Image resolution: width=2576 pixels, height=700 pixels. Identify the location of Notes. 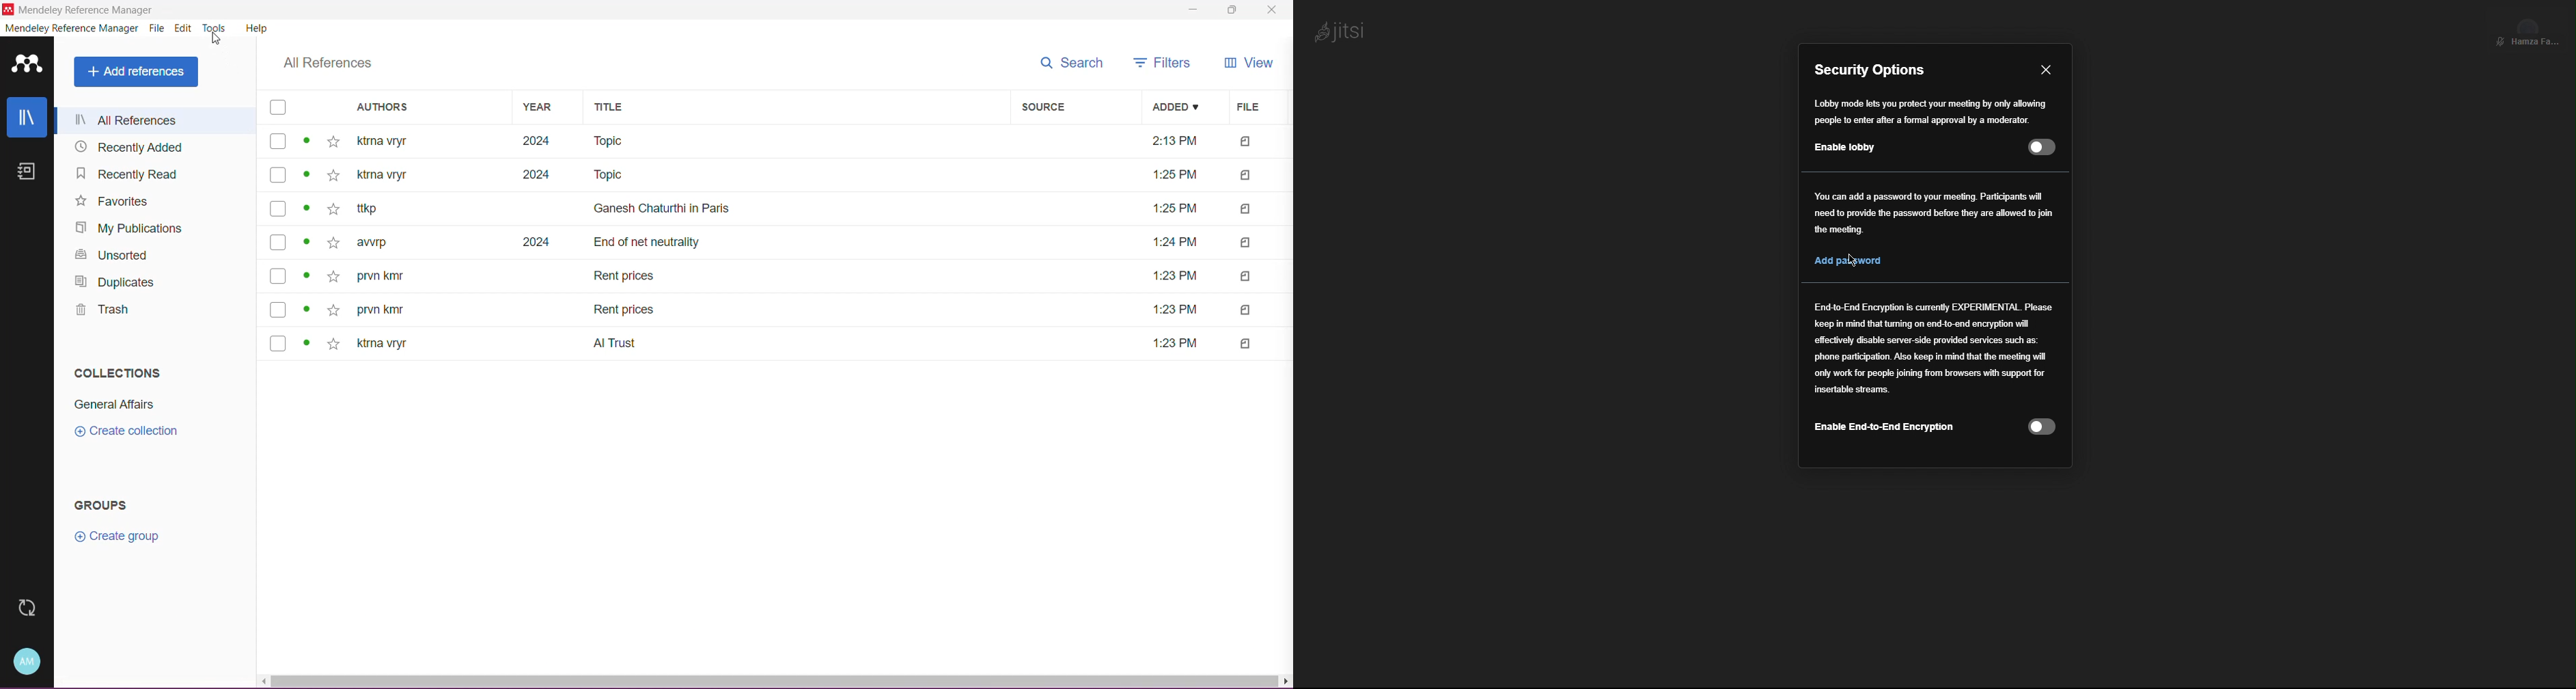
(30, 173).